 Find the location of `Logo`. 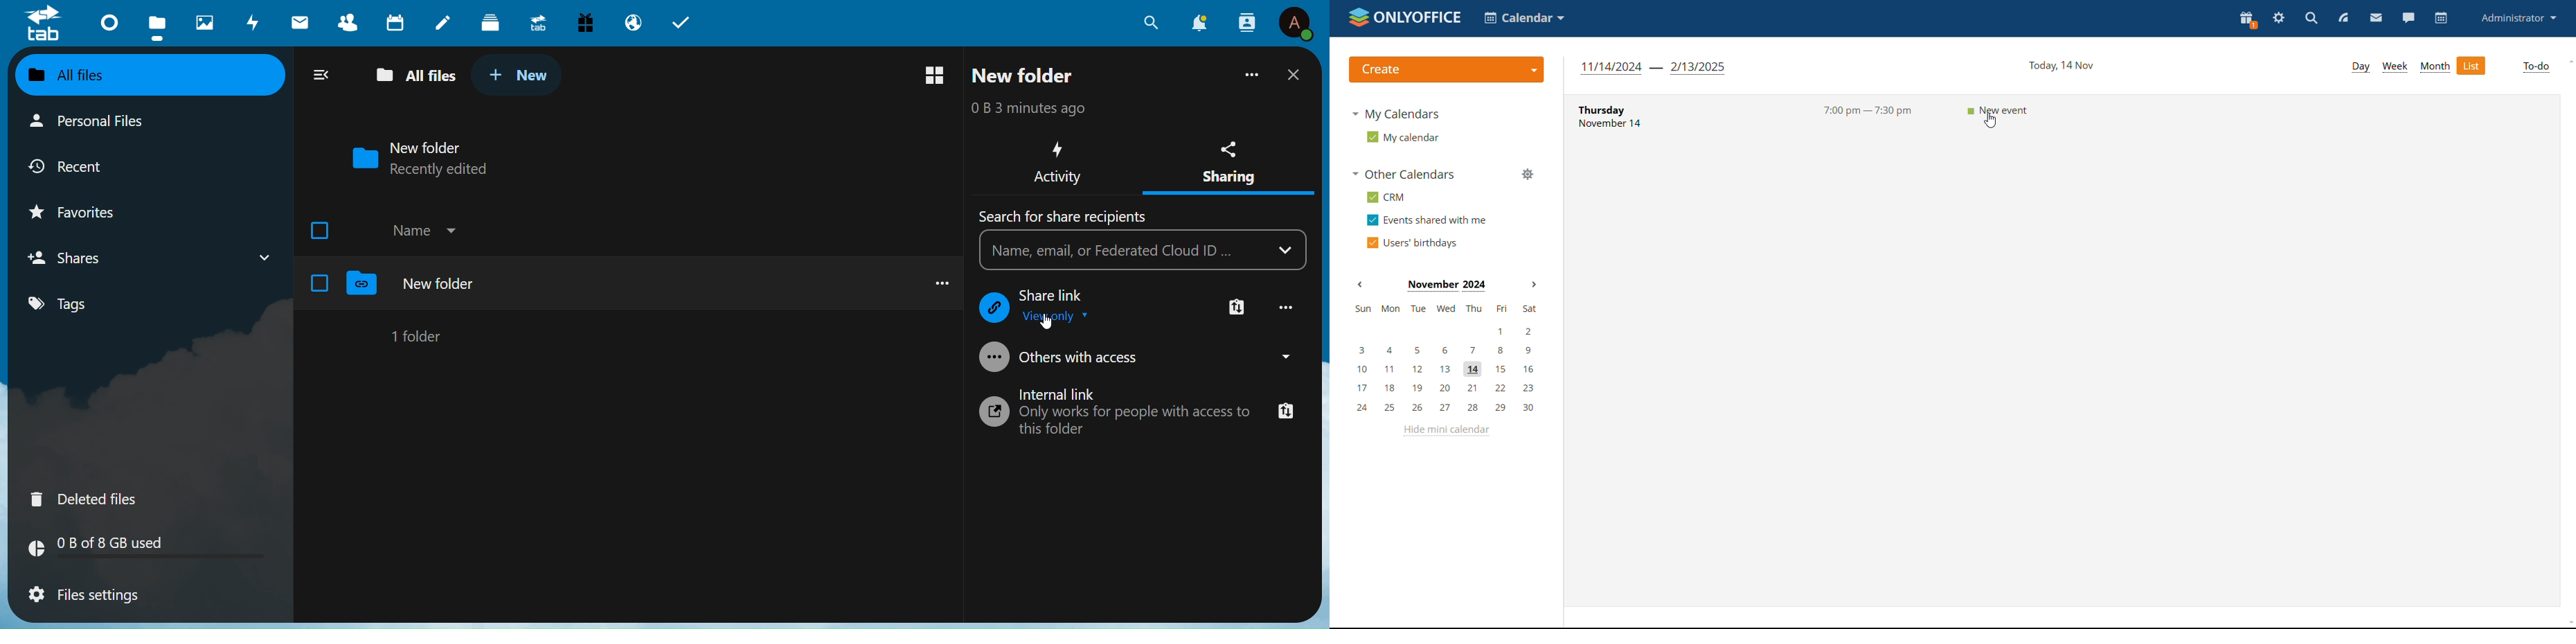

Logo is located at coordinates (44, 26).